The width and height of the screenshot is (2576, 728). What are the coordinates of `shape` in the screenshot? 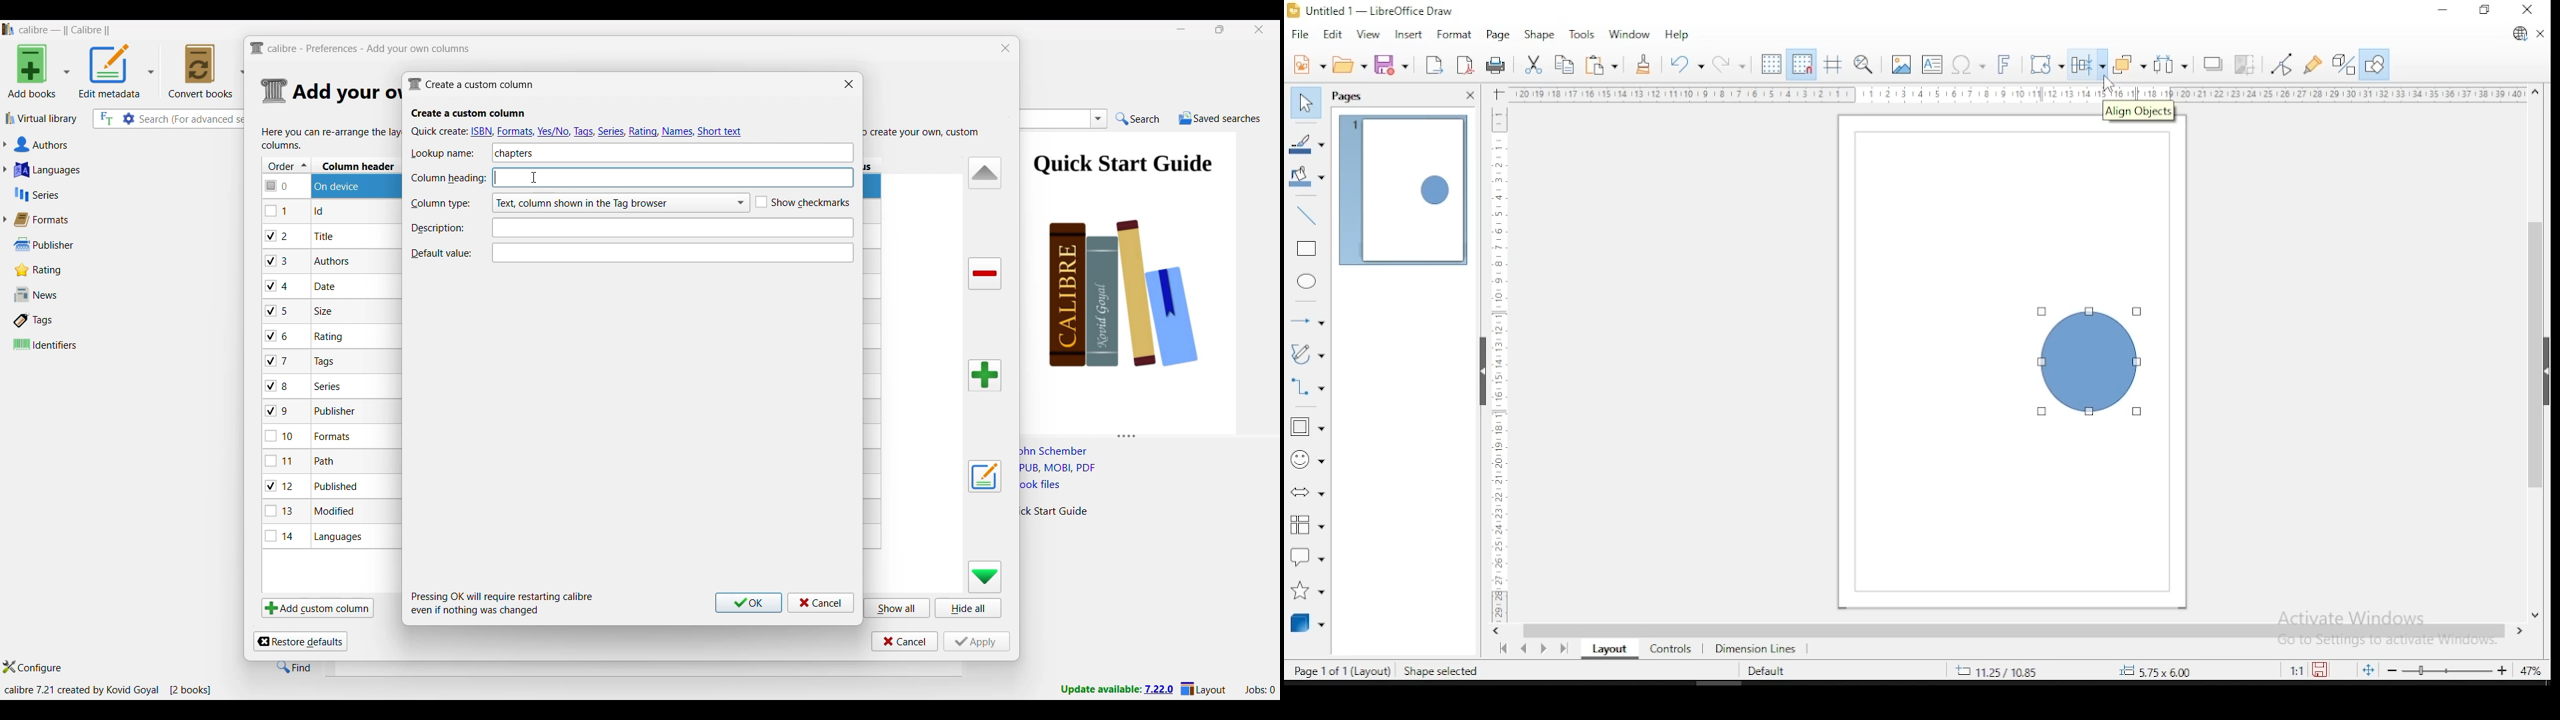 It's located at (2092, 364).